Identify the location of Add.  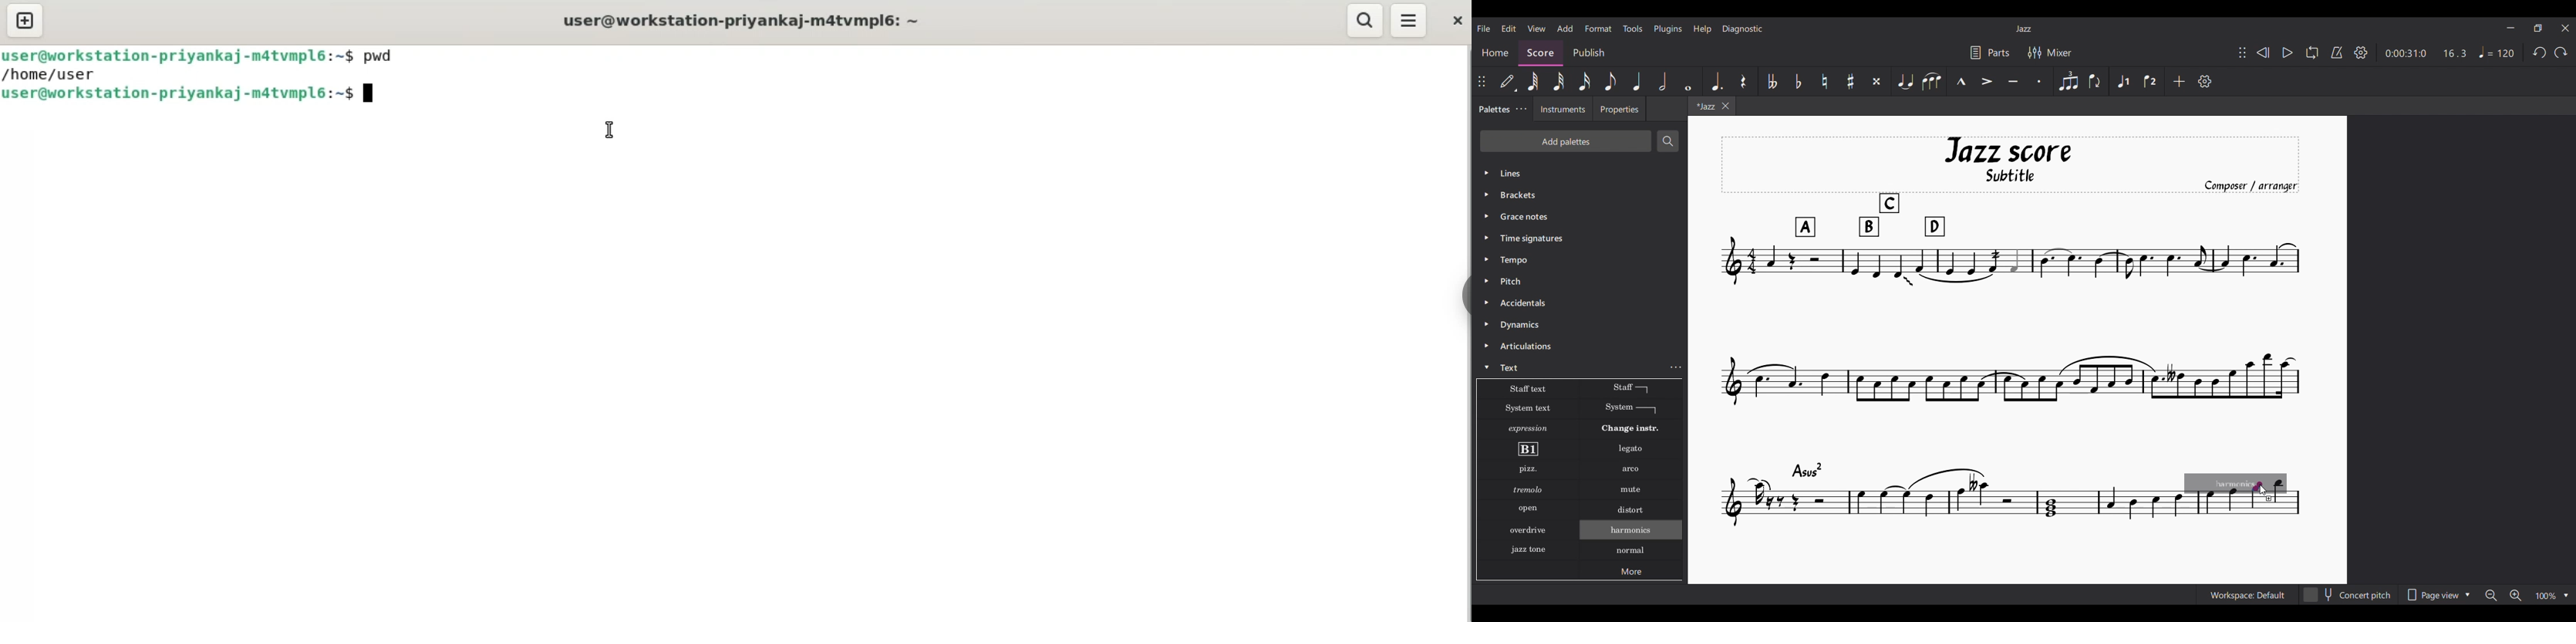
(2180, 81).